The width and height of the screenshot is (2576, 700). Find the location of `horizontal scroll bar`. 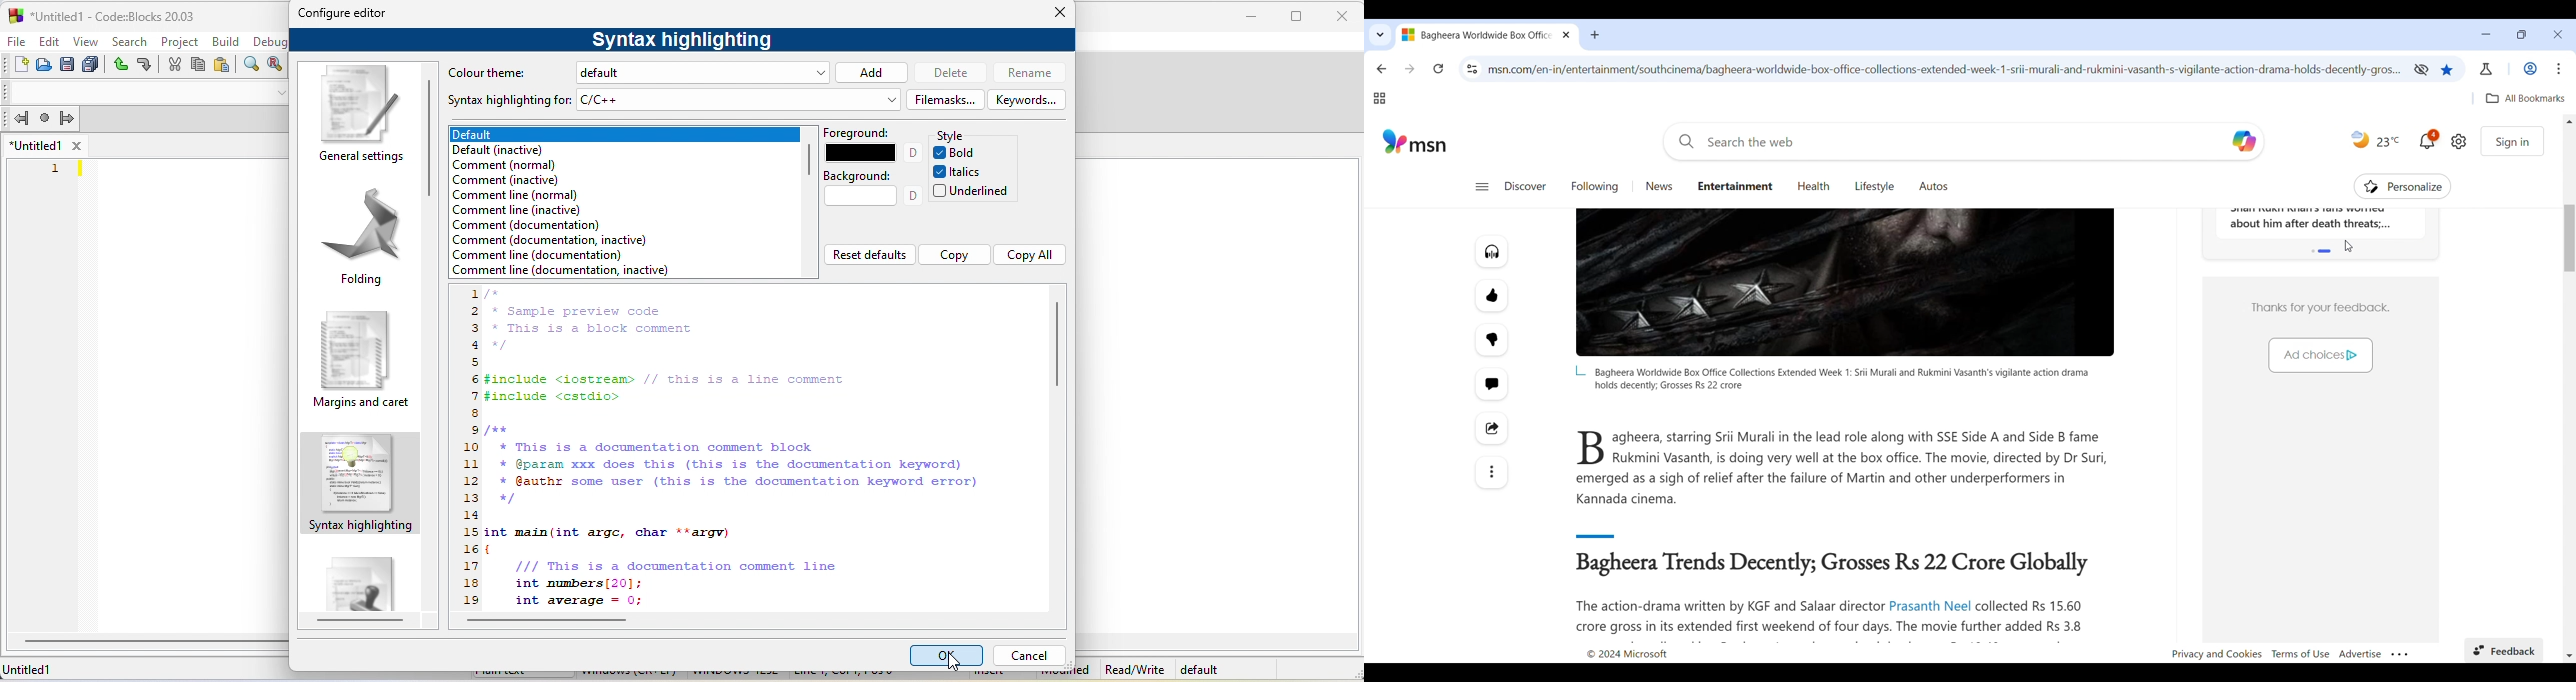

horizontal scroll bar is located at coordinates (360, 622).